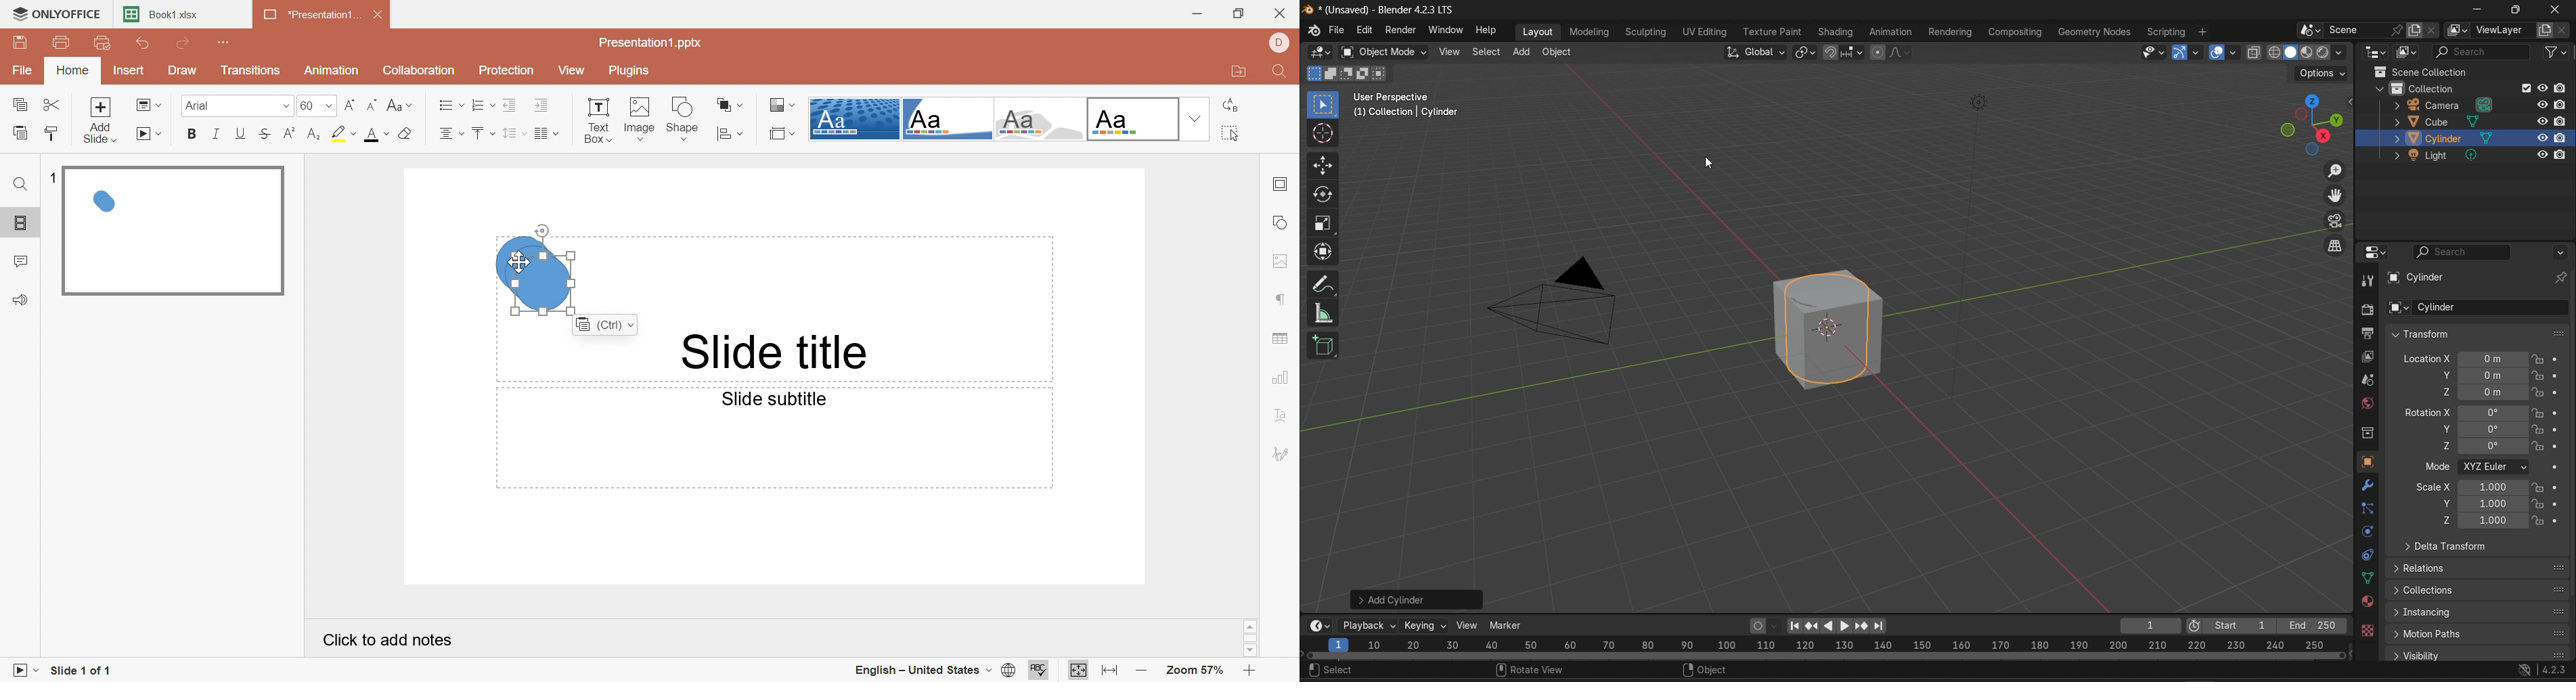  I want to click on File, so click(24, 69).